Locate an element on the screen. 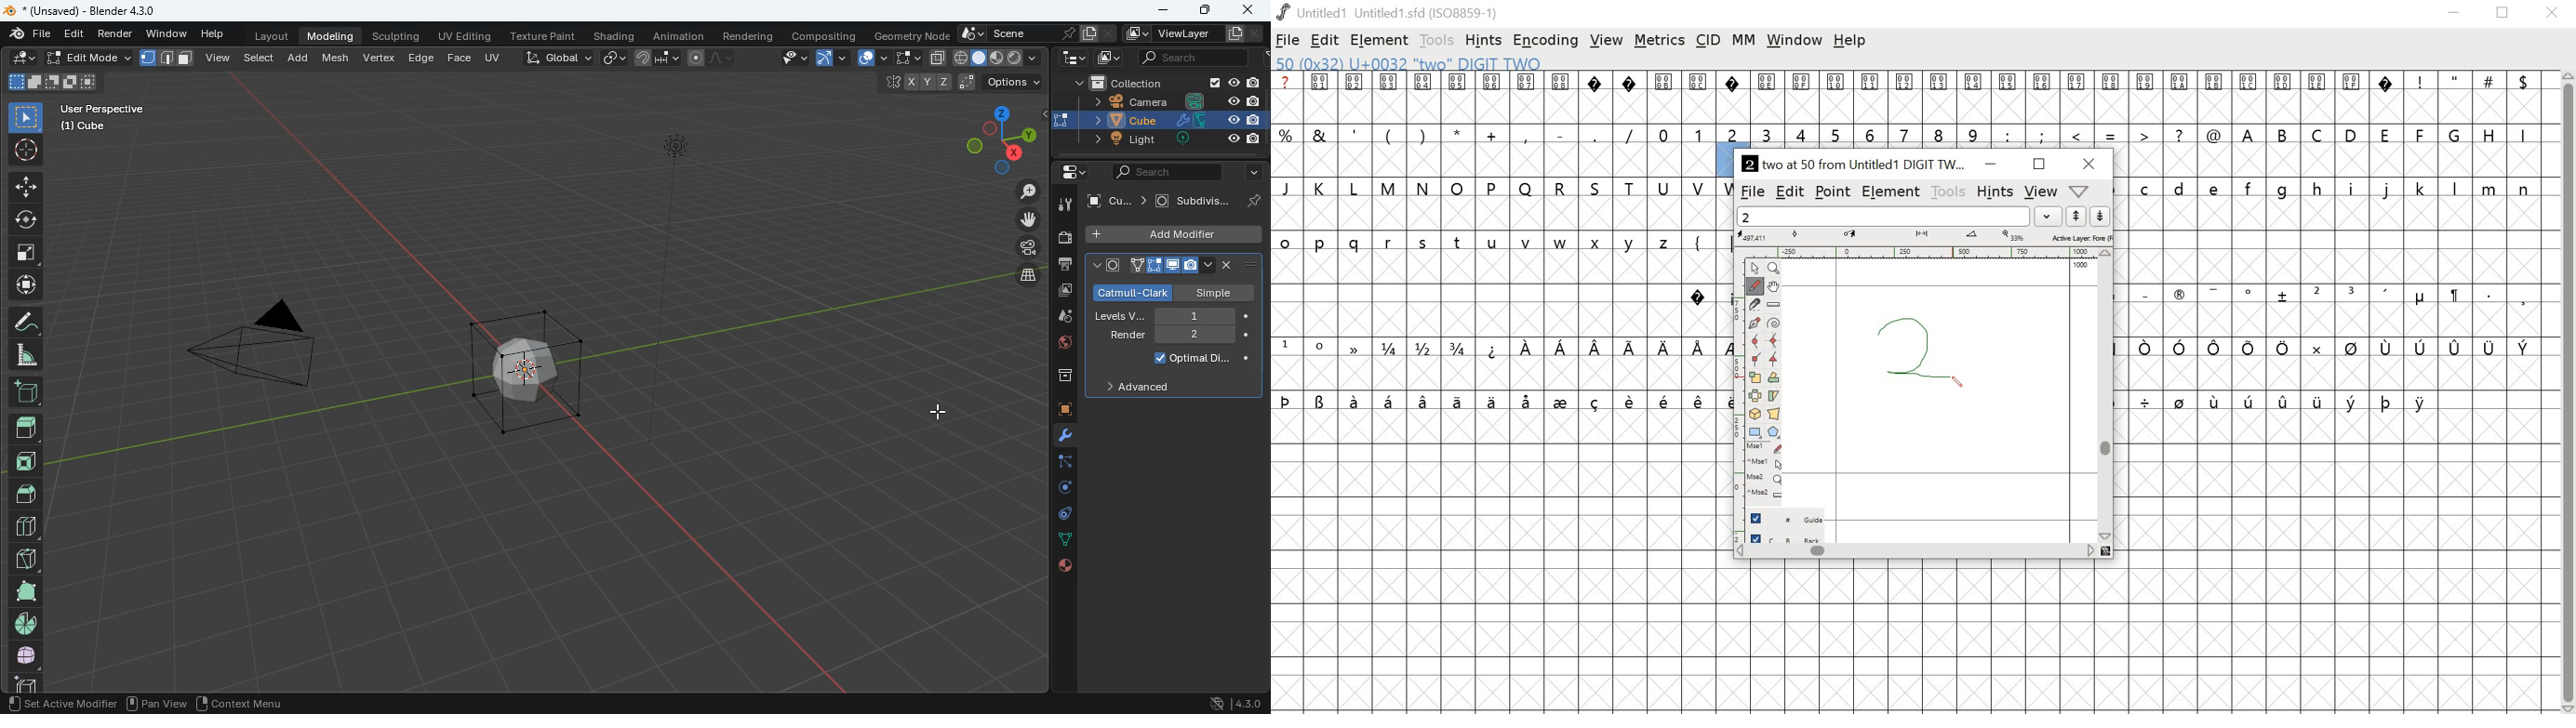 The width and height of the screenshot is (2576, 728). public is located at coordinates (1066, 568).